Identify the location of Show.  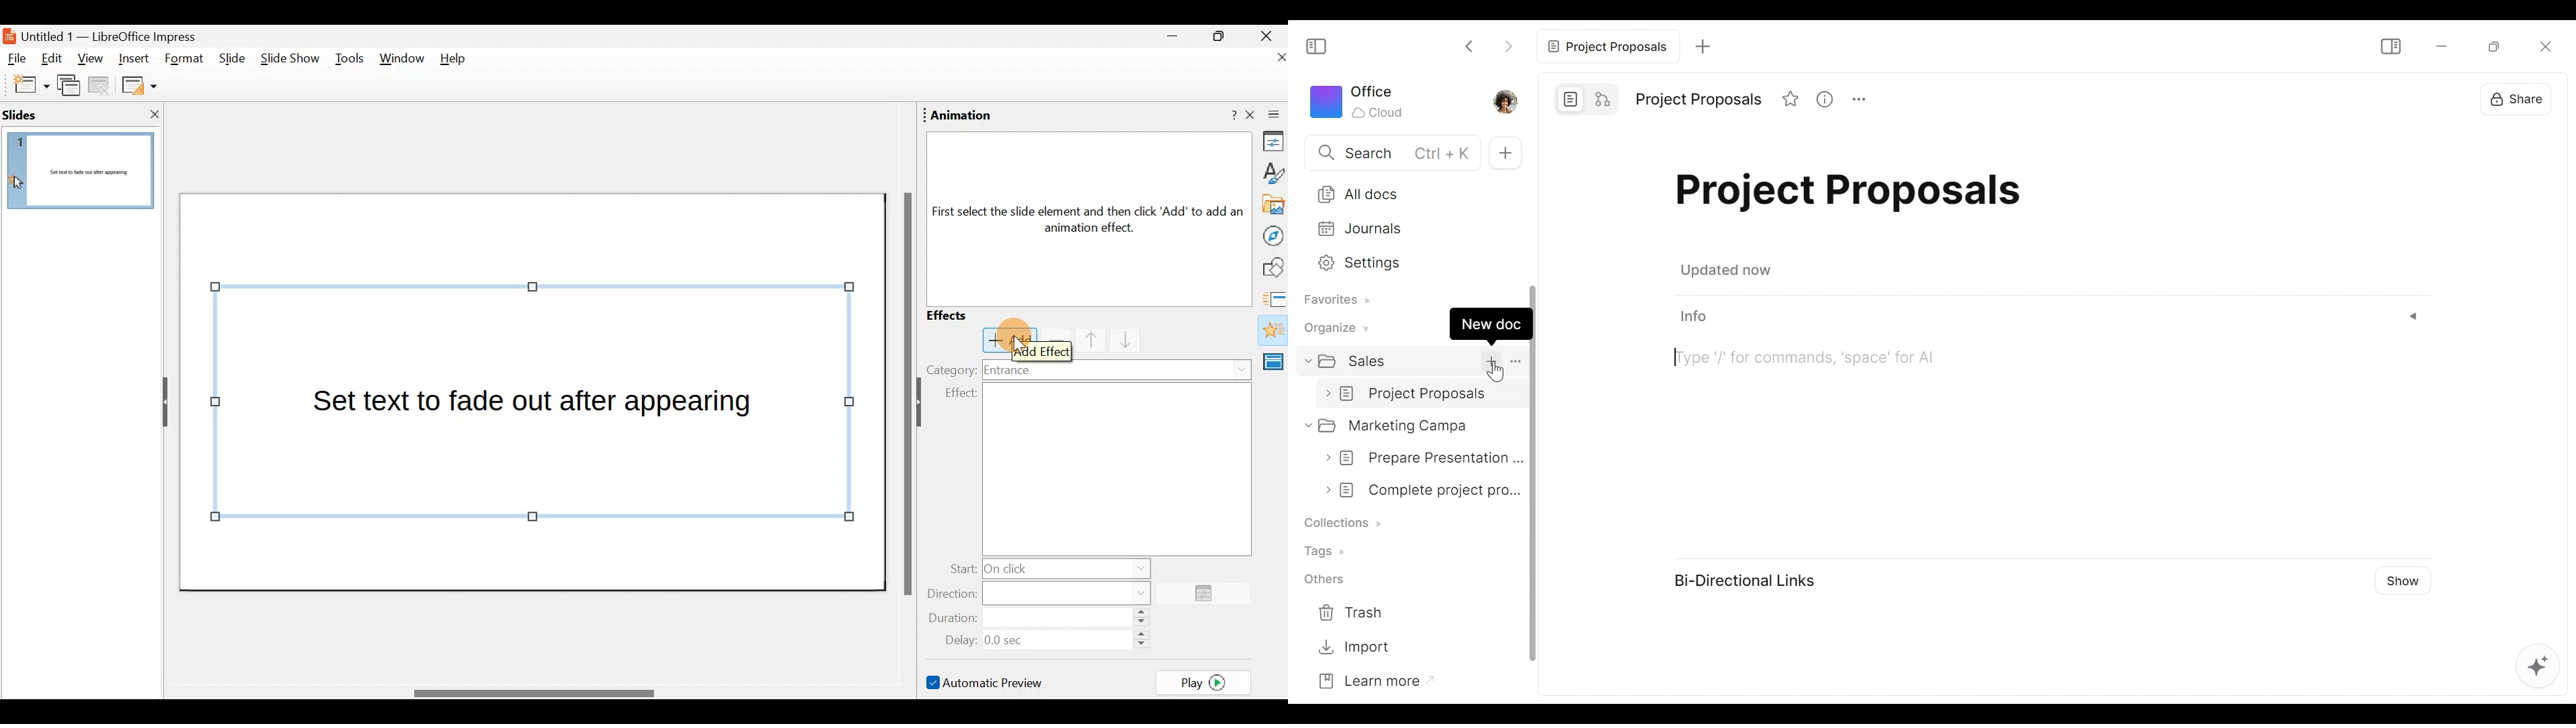
(2405, 581).